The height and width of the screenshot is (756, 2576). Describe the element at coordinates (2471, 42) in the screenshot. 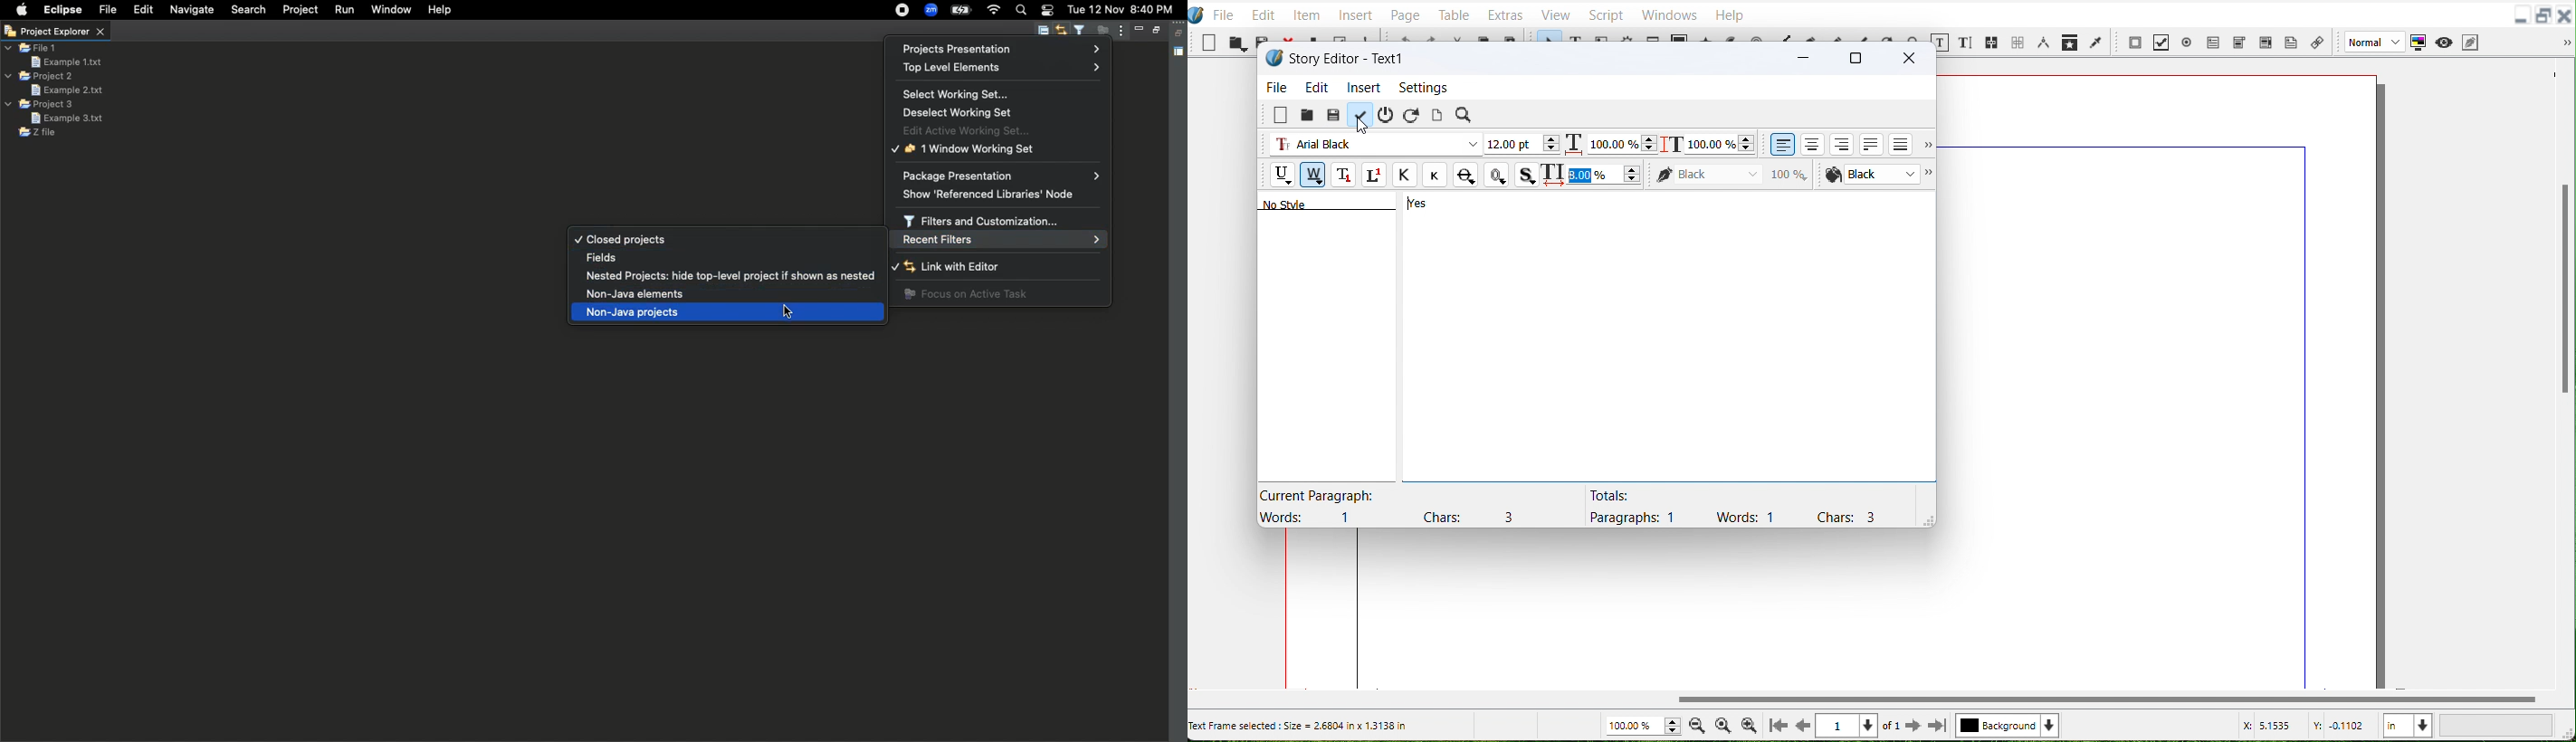

I see `Edit in preview Mode` at that location.